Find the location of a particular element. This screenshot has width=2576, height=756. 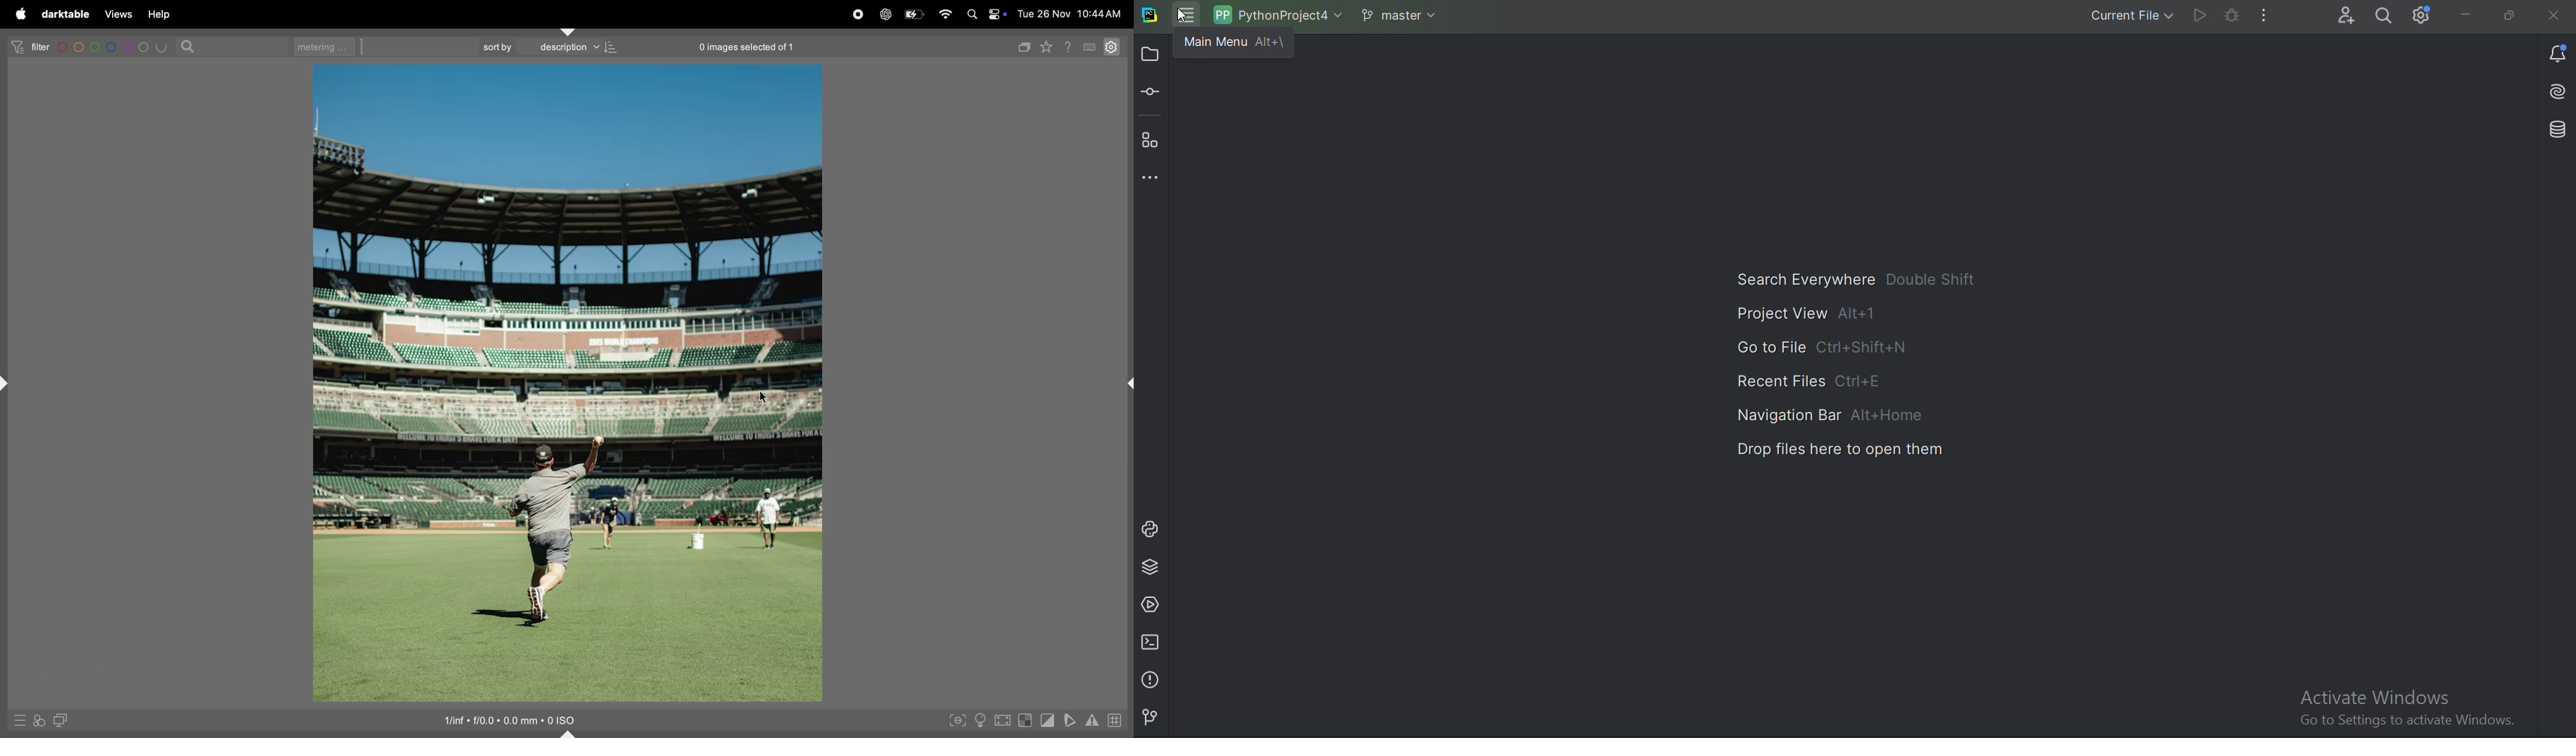

shift+ctrl+b is located at coordinates (571, 733).